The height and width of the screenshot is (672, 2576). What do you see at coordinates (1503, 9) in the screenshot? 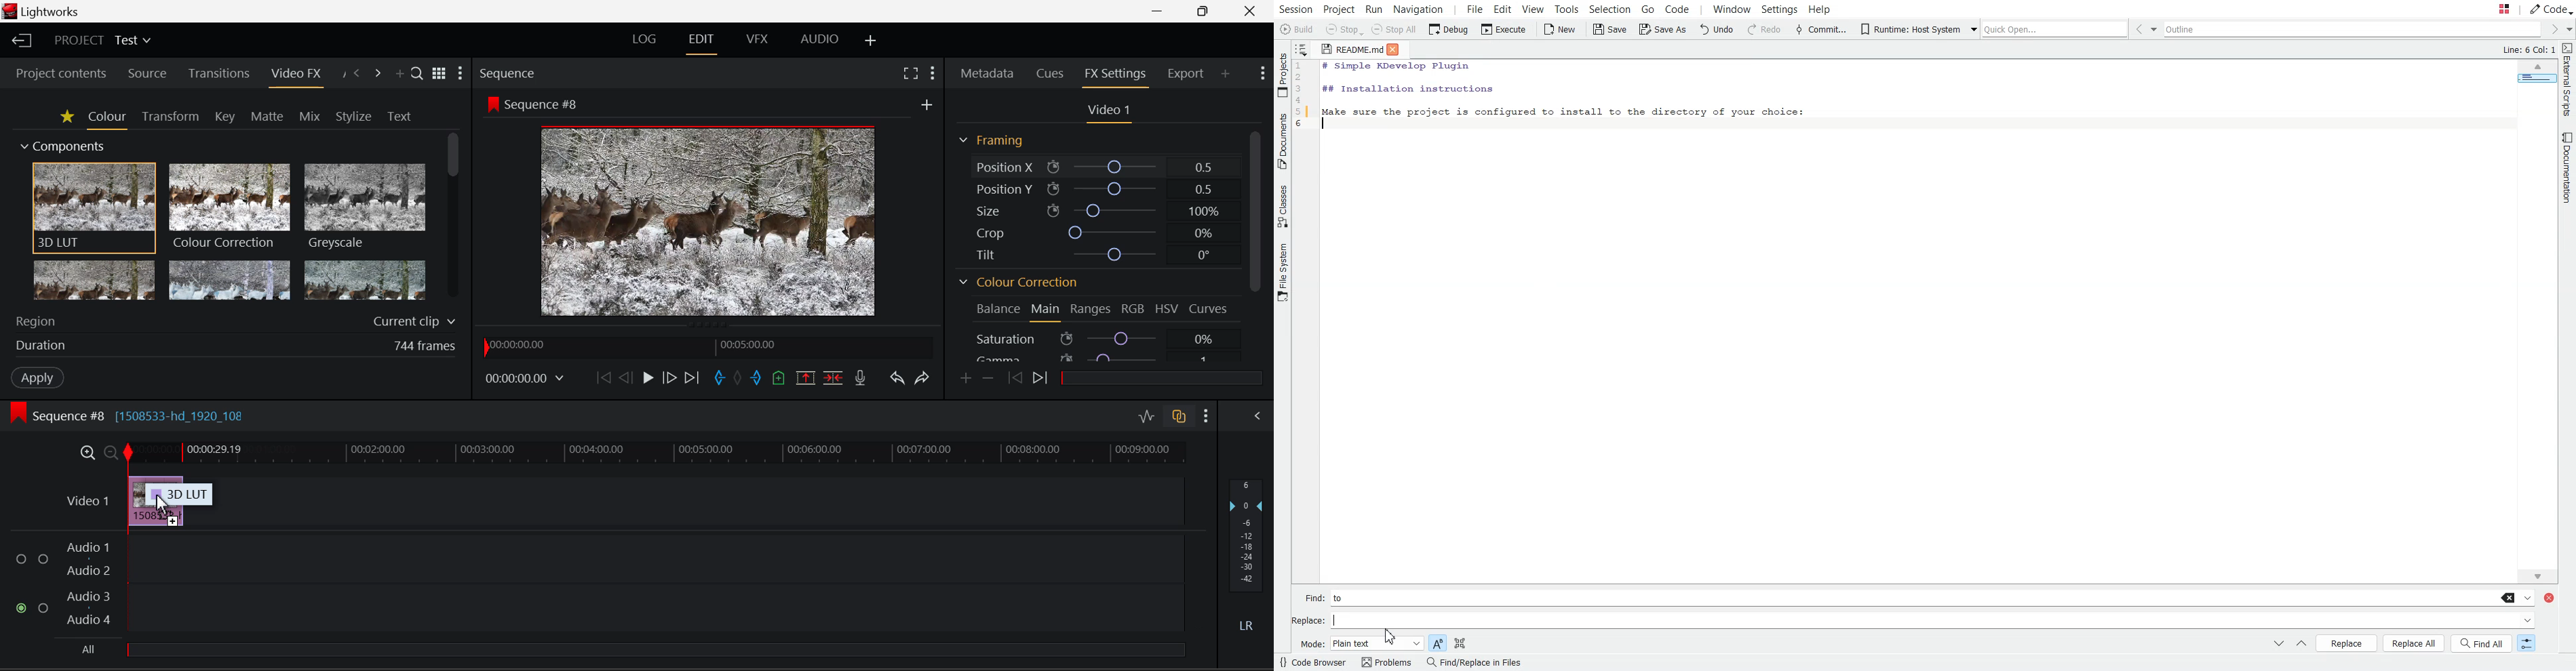
I see `Edit` at bounding box center [1503, 9].